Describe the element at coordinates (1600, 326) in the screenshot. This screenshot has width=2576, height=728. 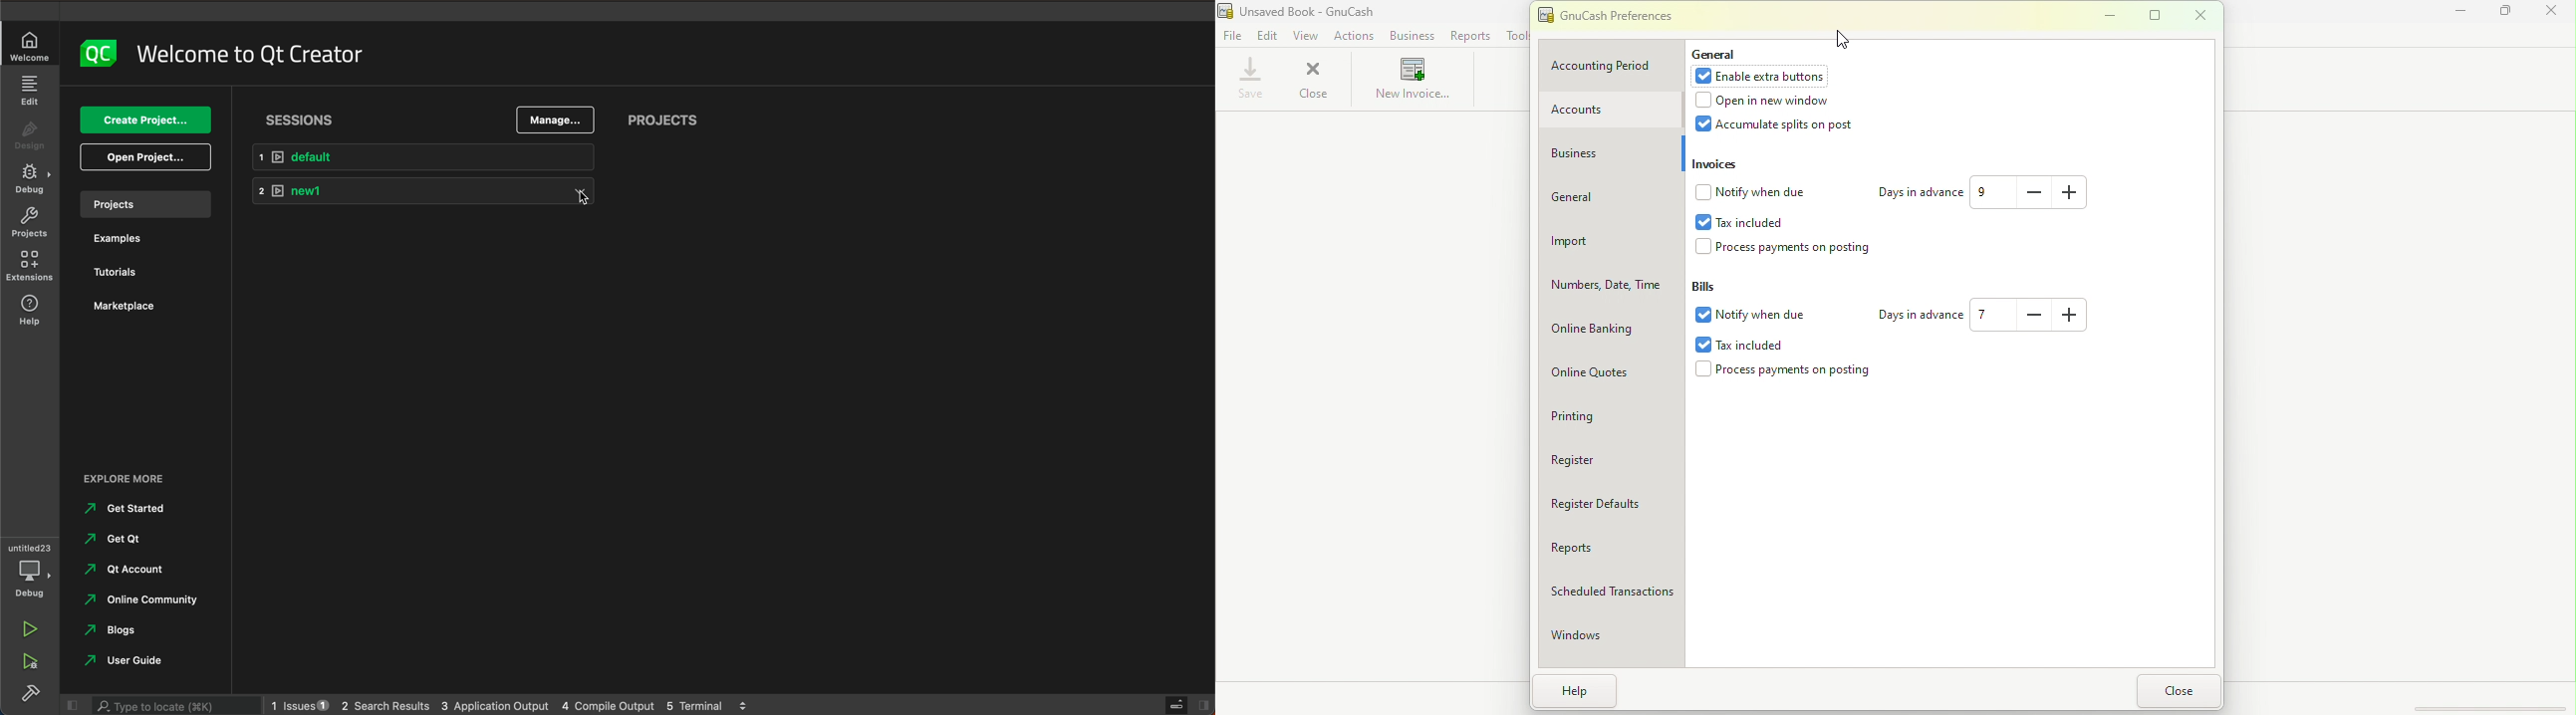
I see `Online Banking` at that location.